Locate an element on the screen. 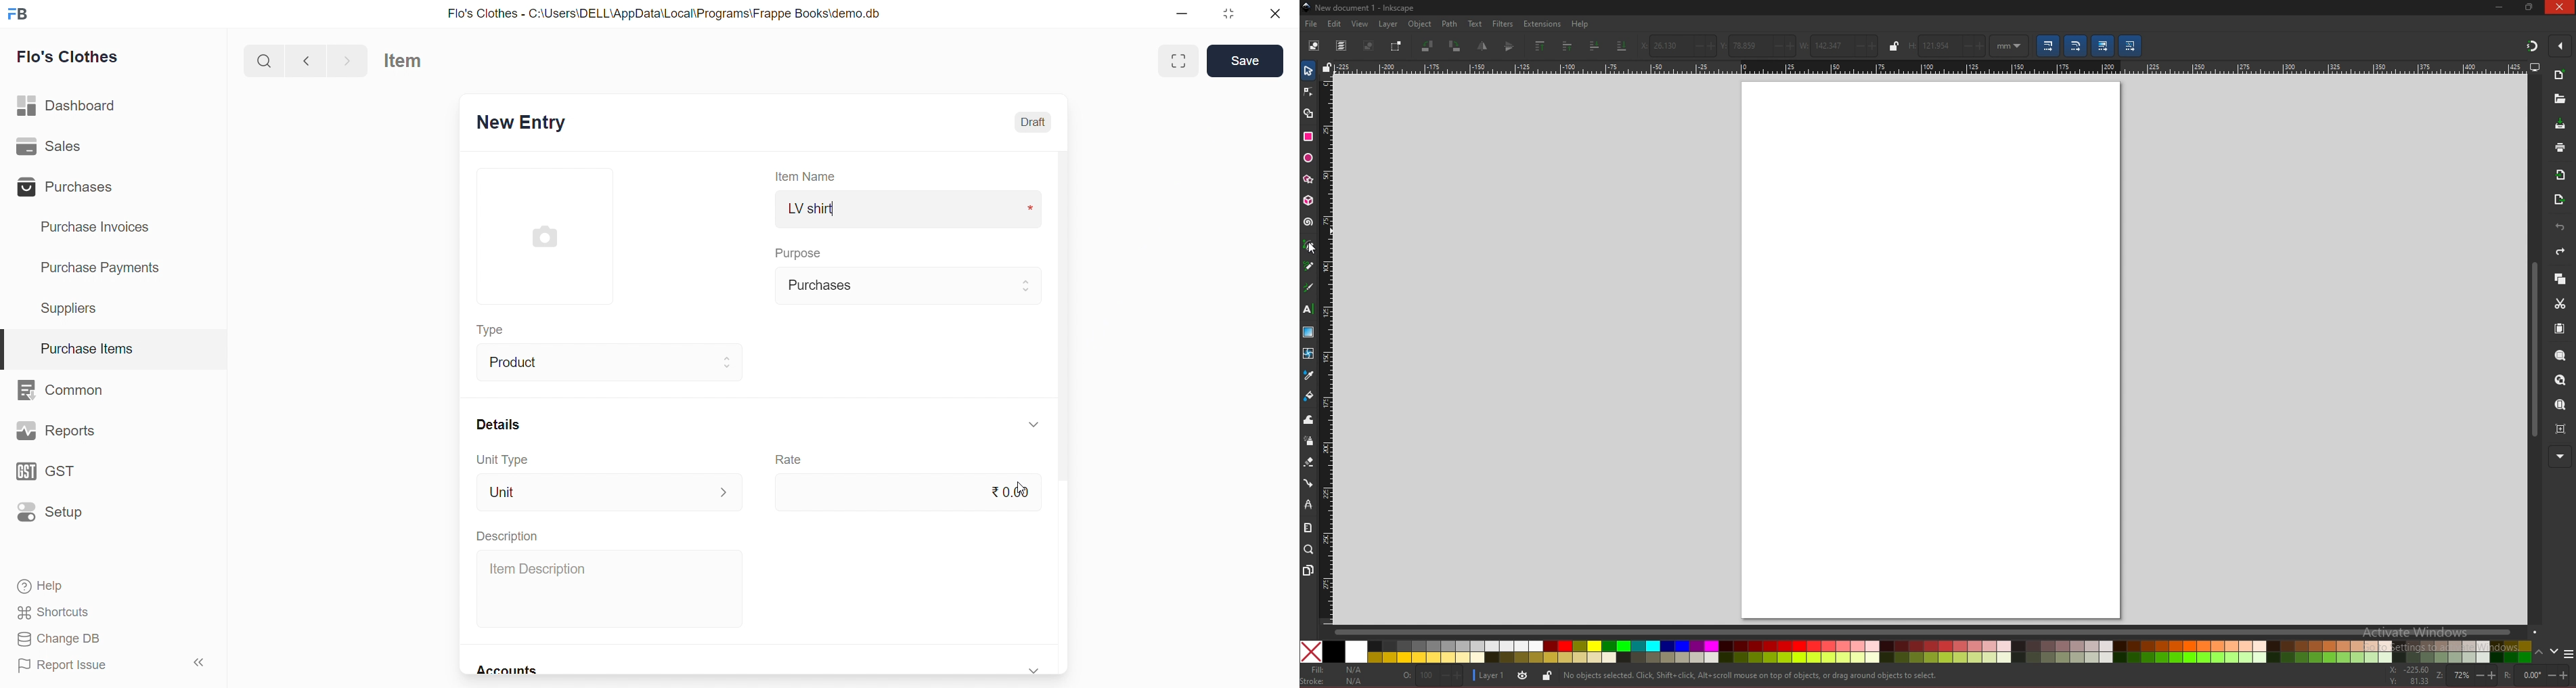 This screenshot has height=700, width=2576. cursor is located at coordinates (1021, 490).